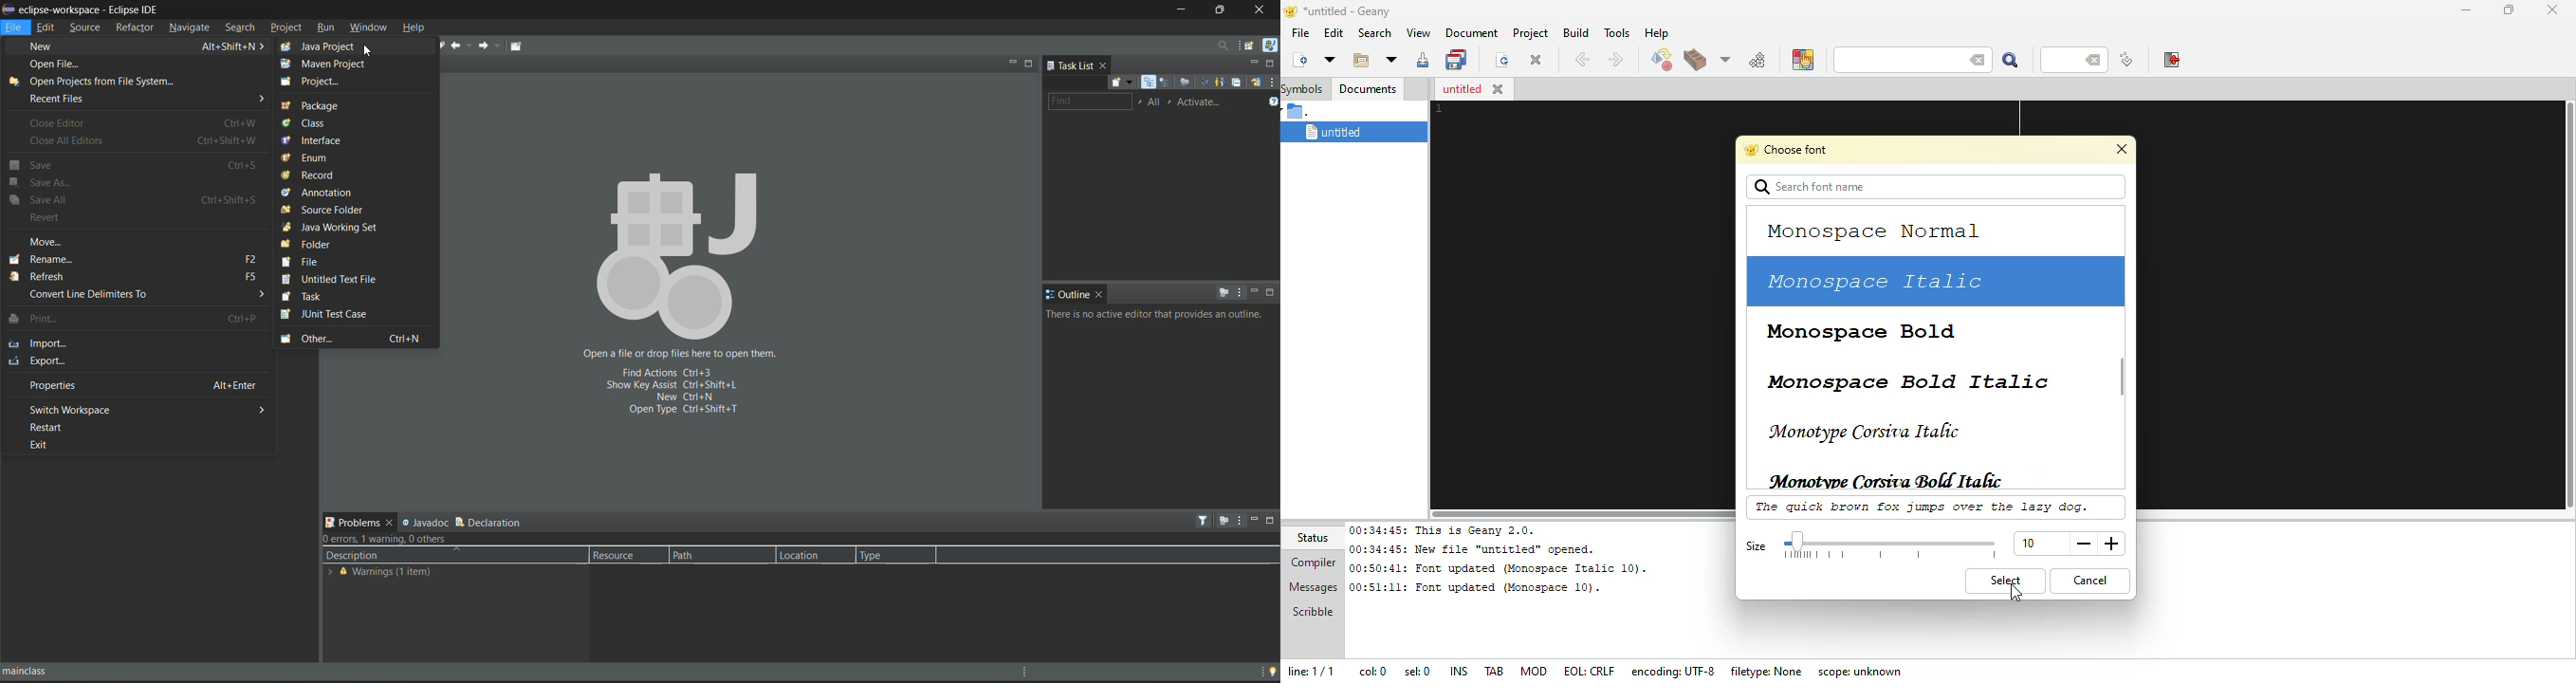 The width and height of the screenshot is (2576, 700). What do you see at coordinates (1120, 82) in the screenshot?
I see `new task` at bounding box center [1120, 82].